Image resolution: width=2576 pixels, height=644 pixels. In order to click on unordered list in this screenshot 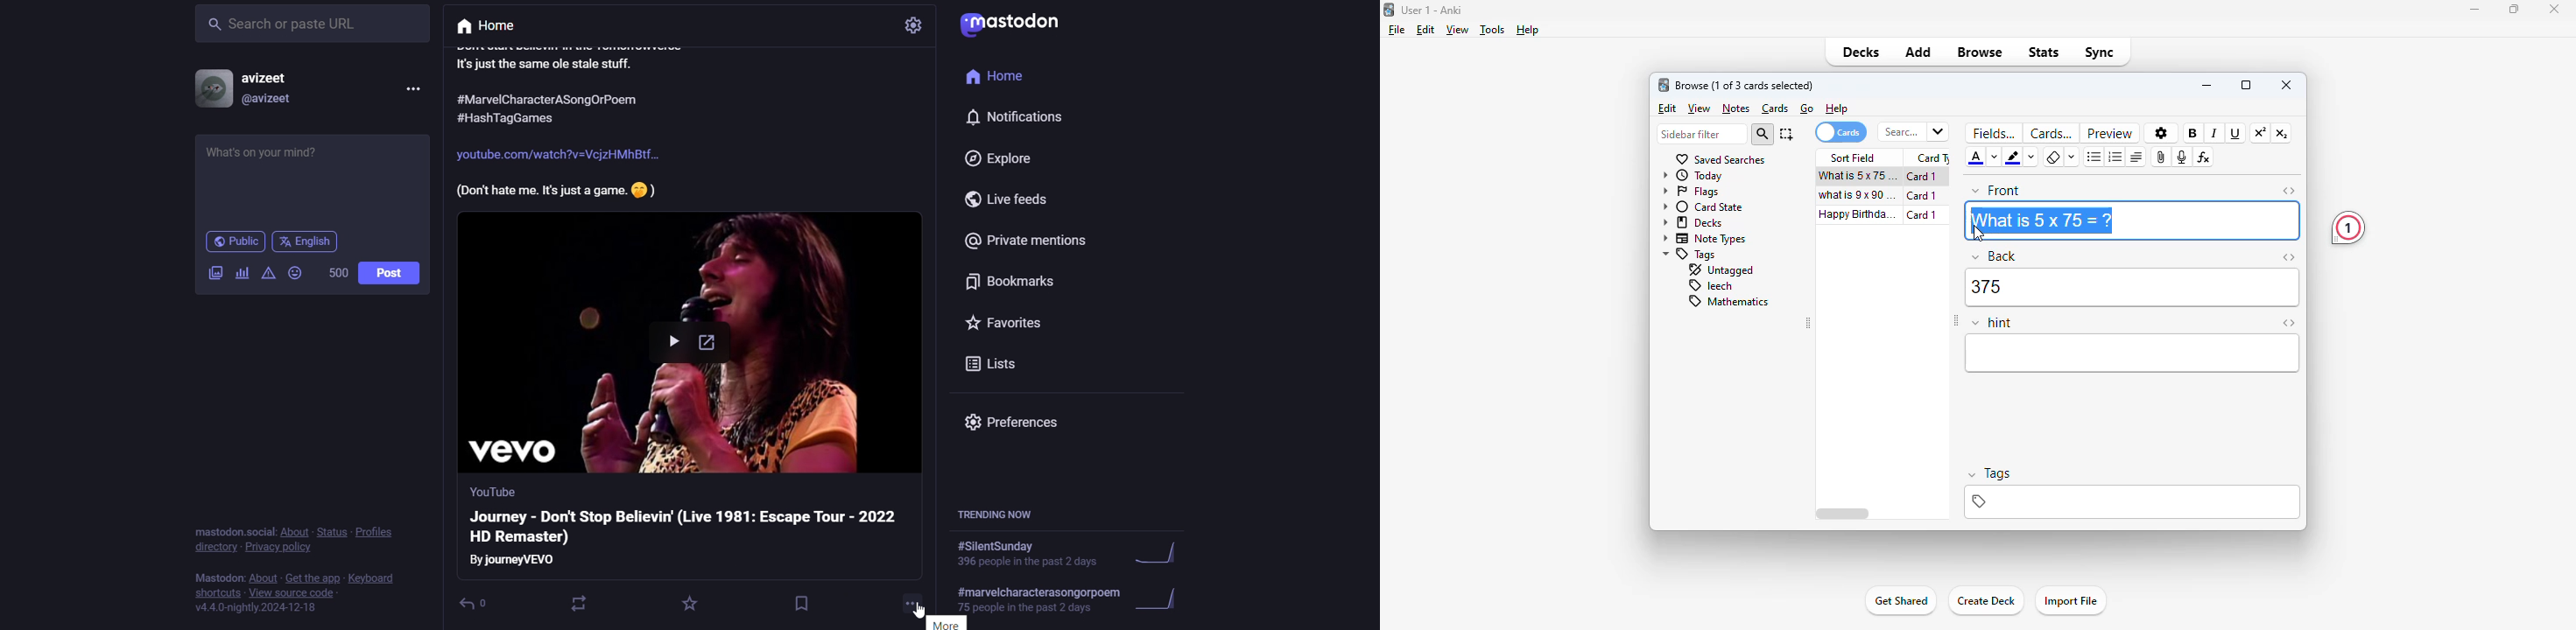, I will do `click(2094, 157)`.